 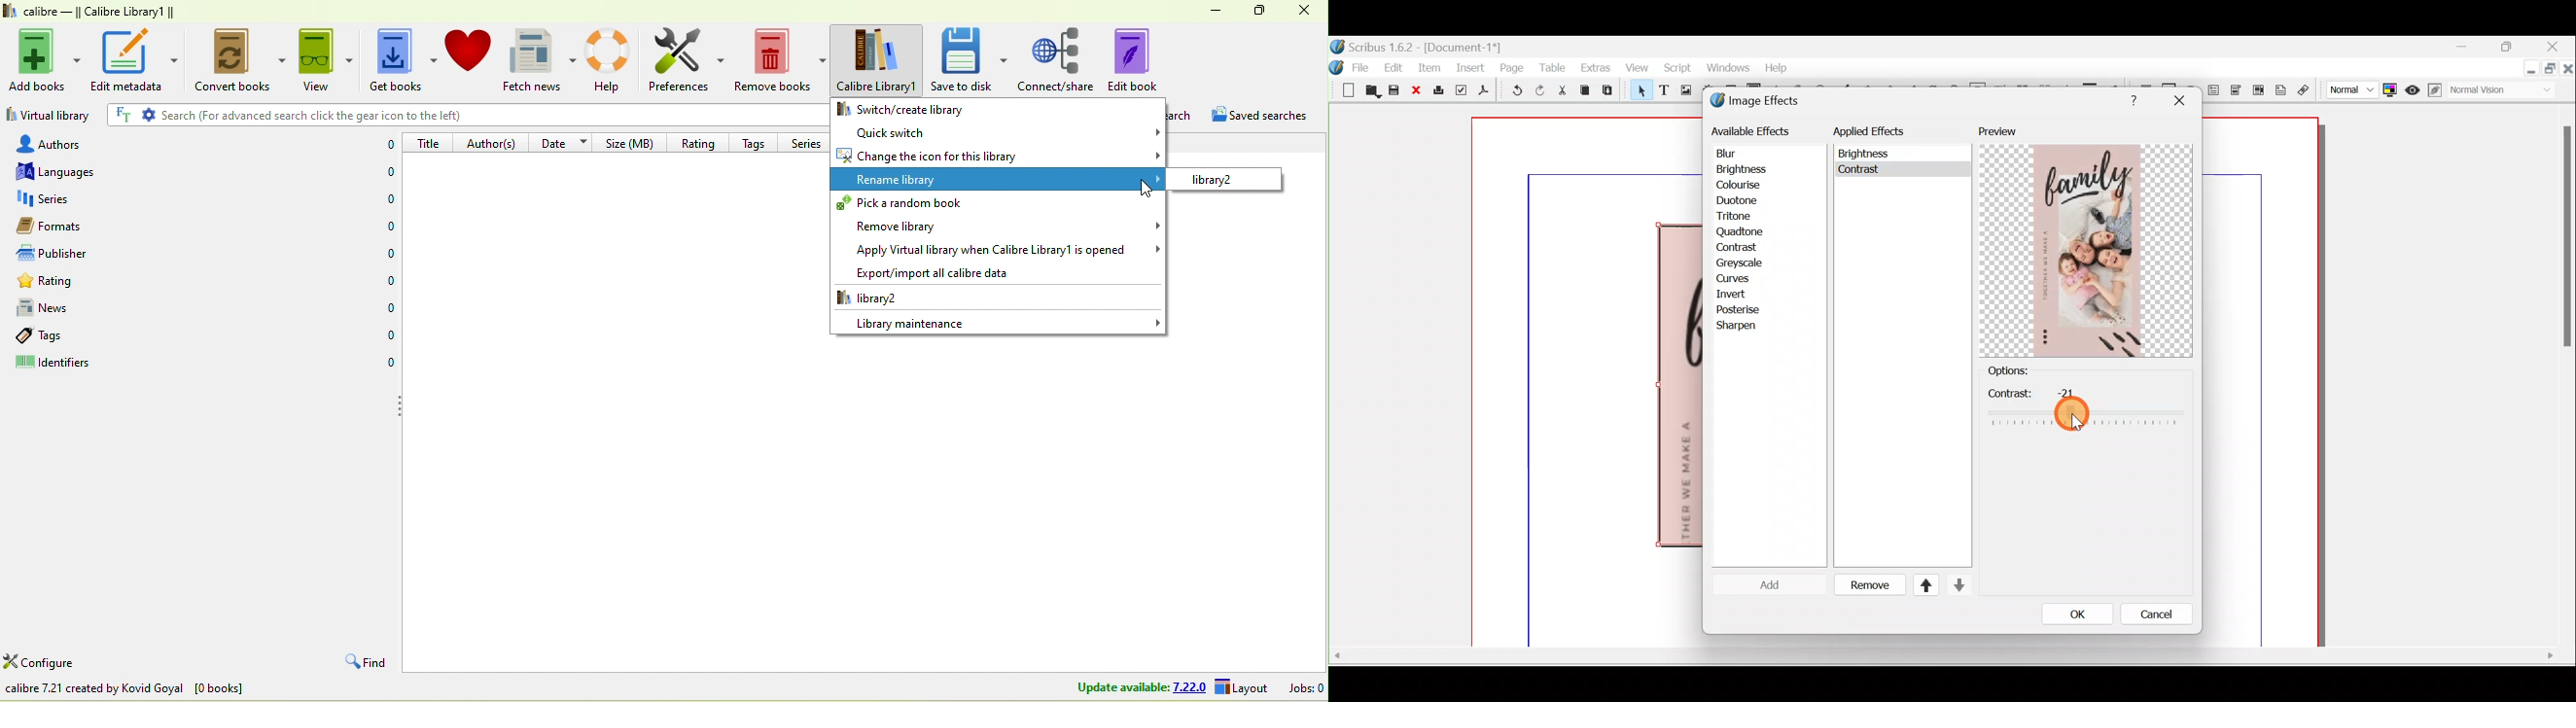 What do you see at coordinates (1554, 67) in the screenshot?
I see `Table` at bounding box center [1554, 67].